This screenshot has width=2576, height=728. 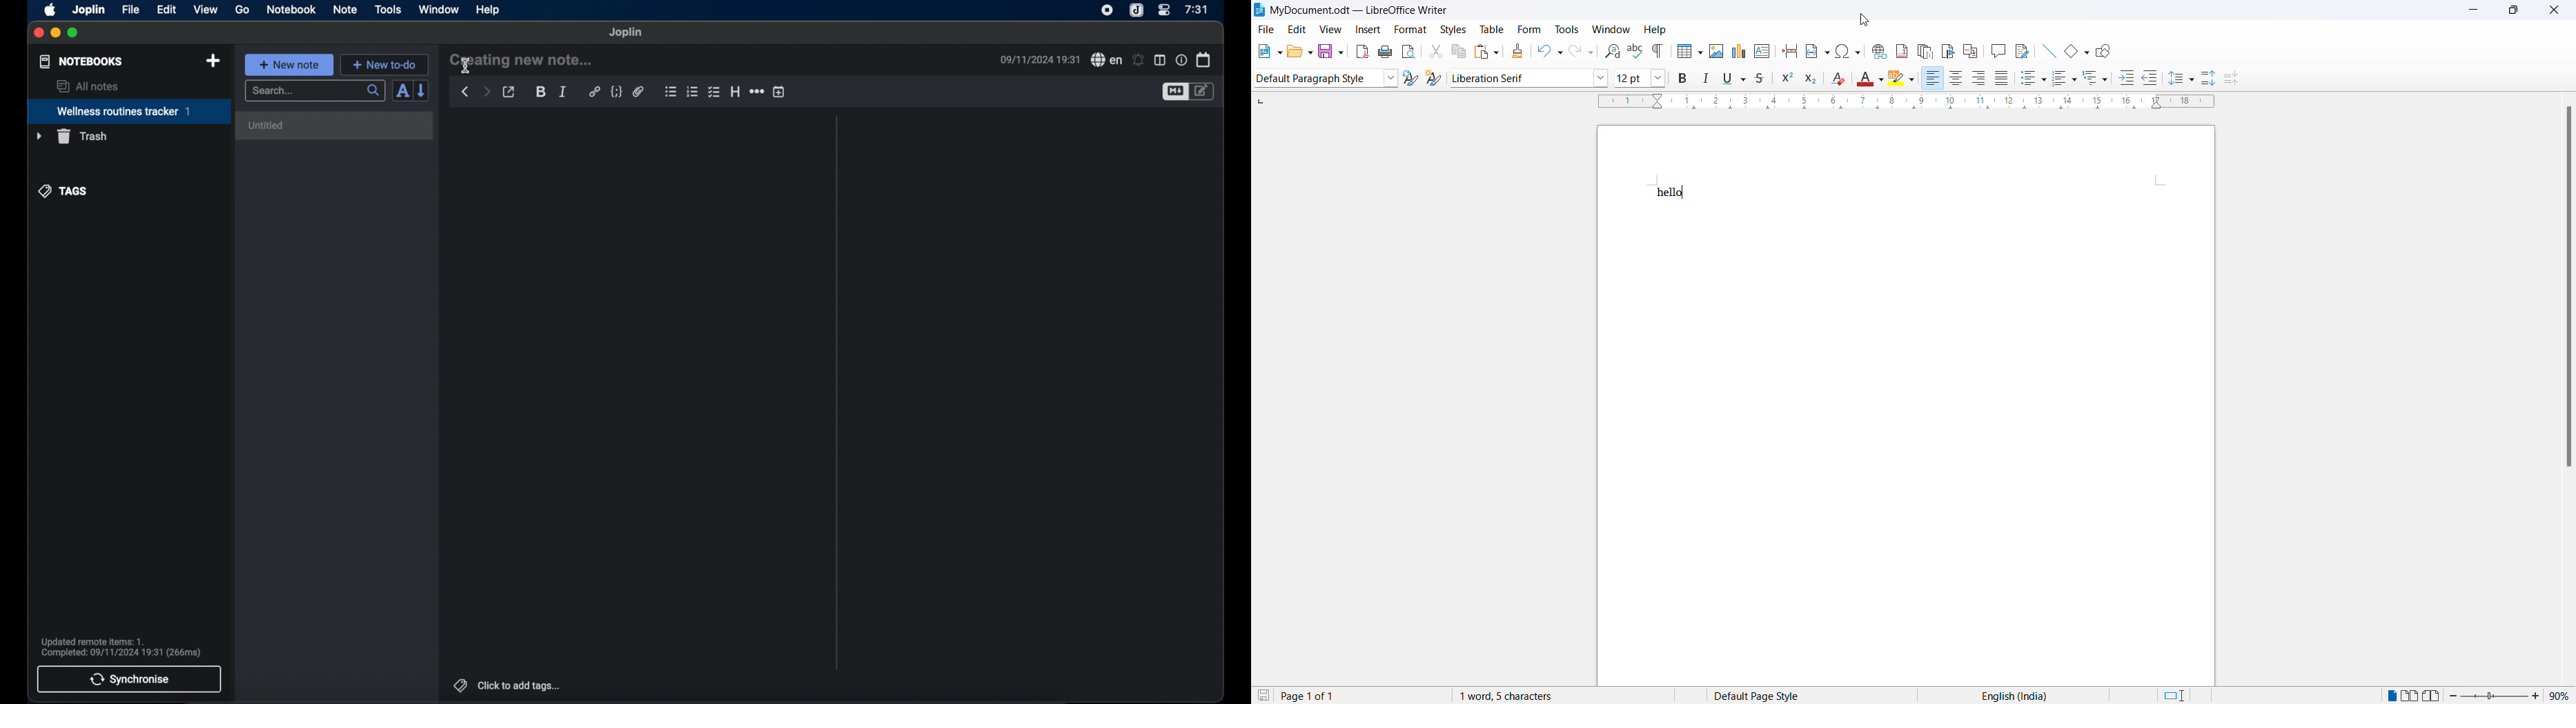 What do you see at coordinates (1840, 80) in the screenshot?
I see `Clear direct formatting` at bounding box center [1840, 80].